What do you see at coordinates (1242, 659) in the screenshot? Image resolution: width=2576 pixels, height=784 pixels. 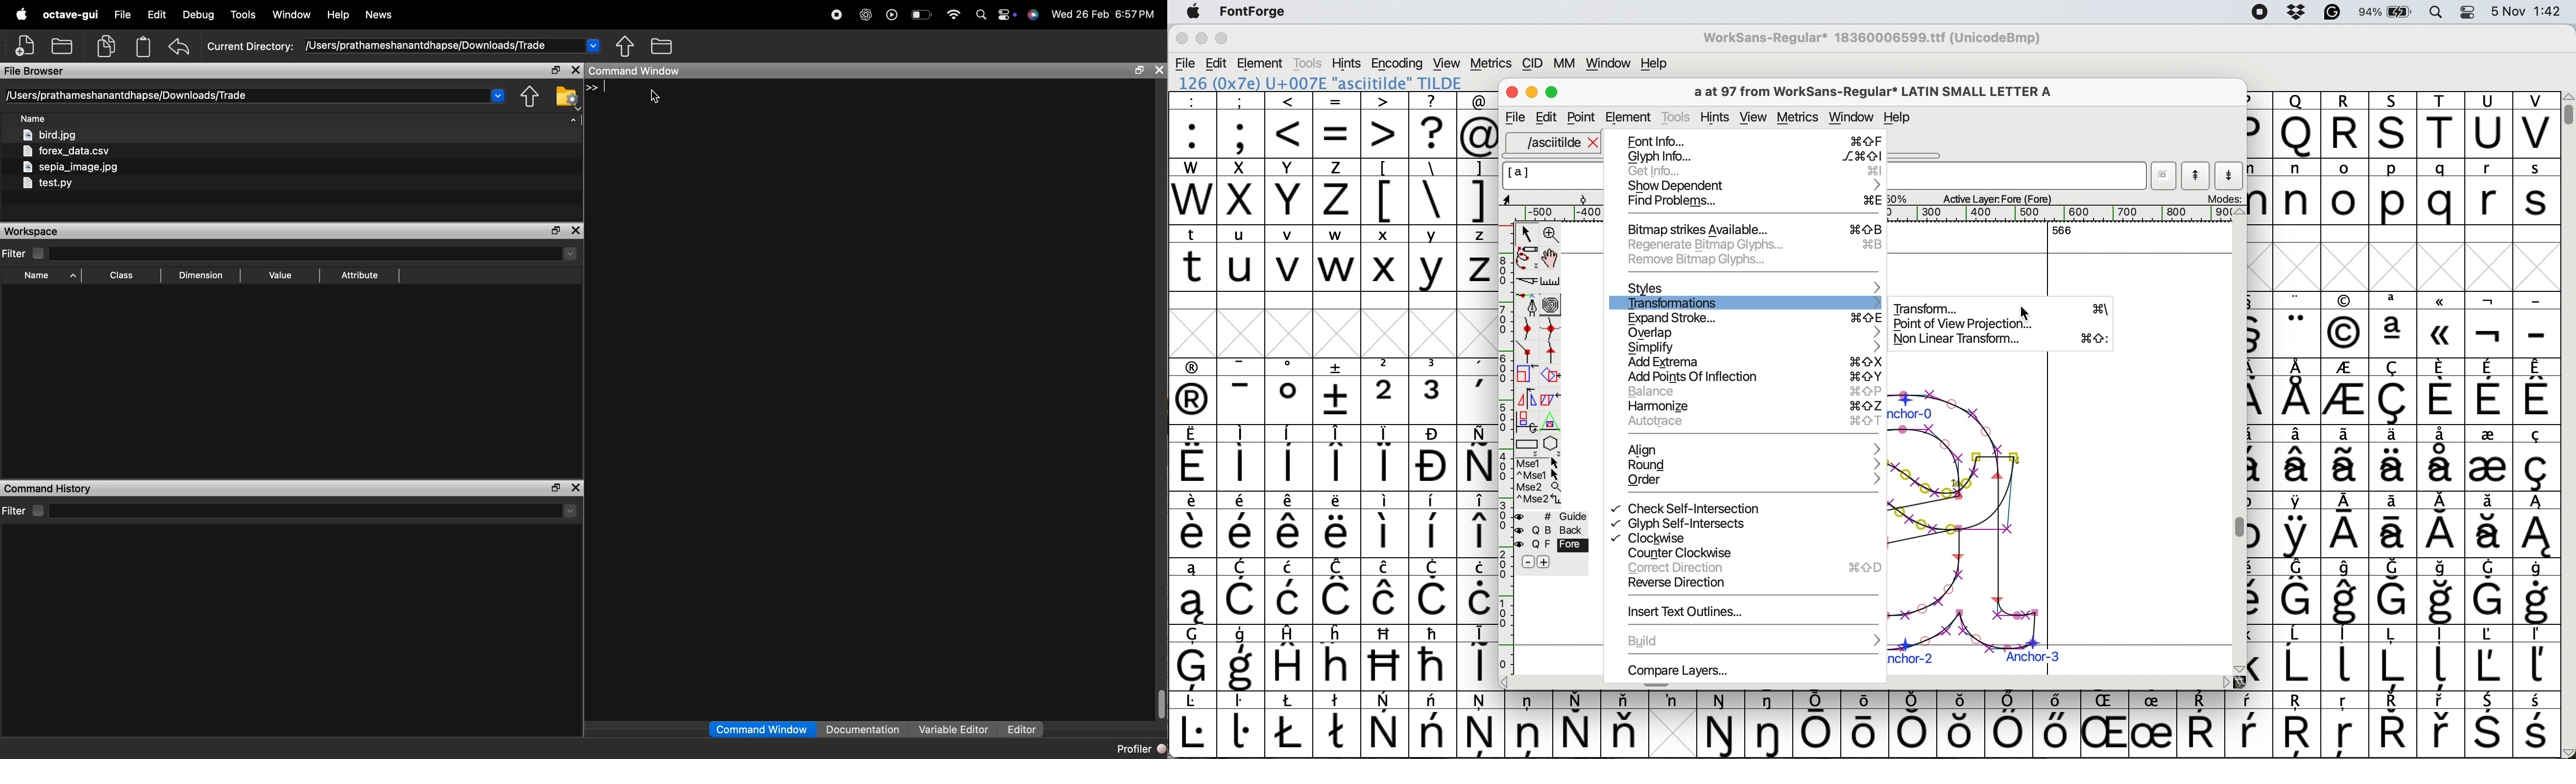 I see `symbol` at bounding box center [1242, 659].